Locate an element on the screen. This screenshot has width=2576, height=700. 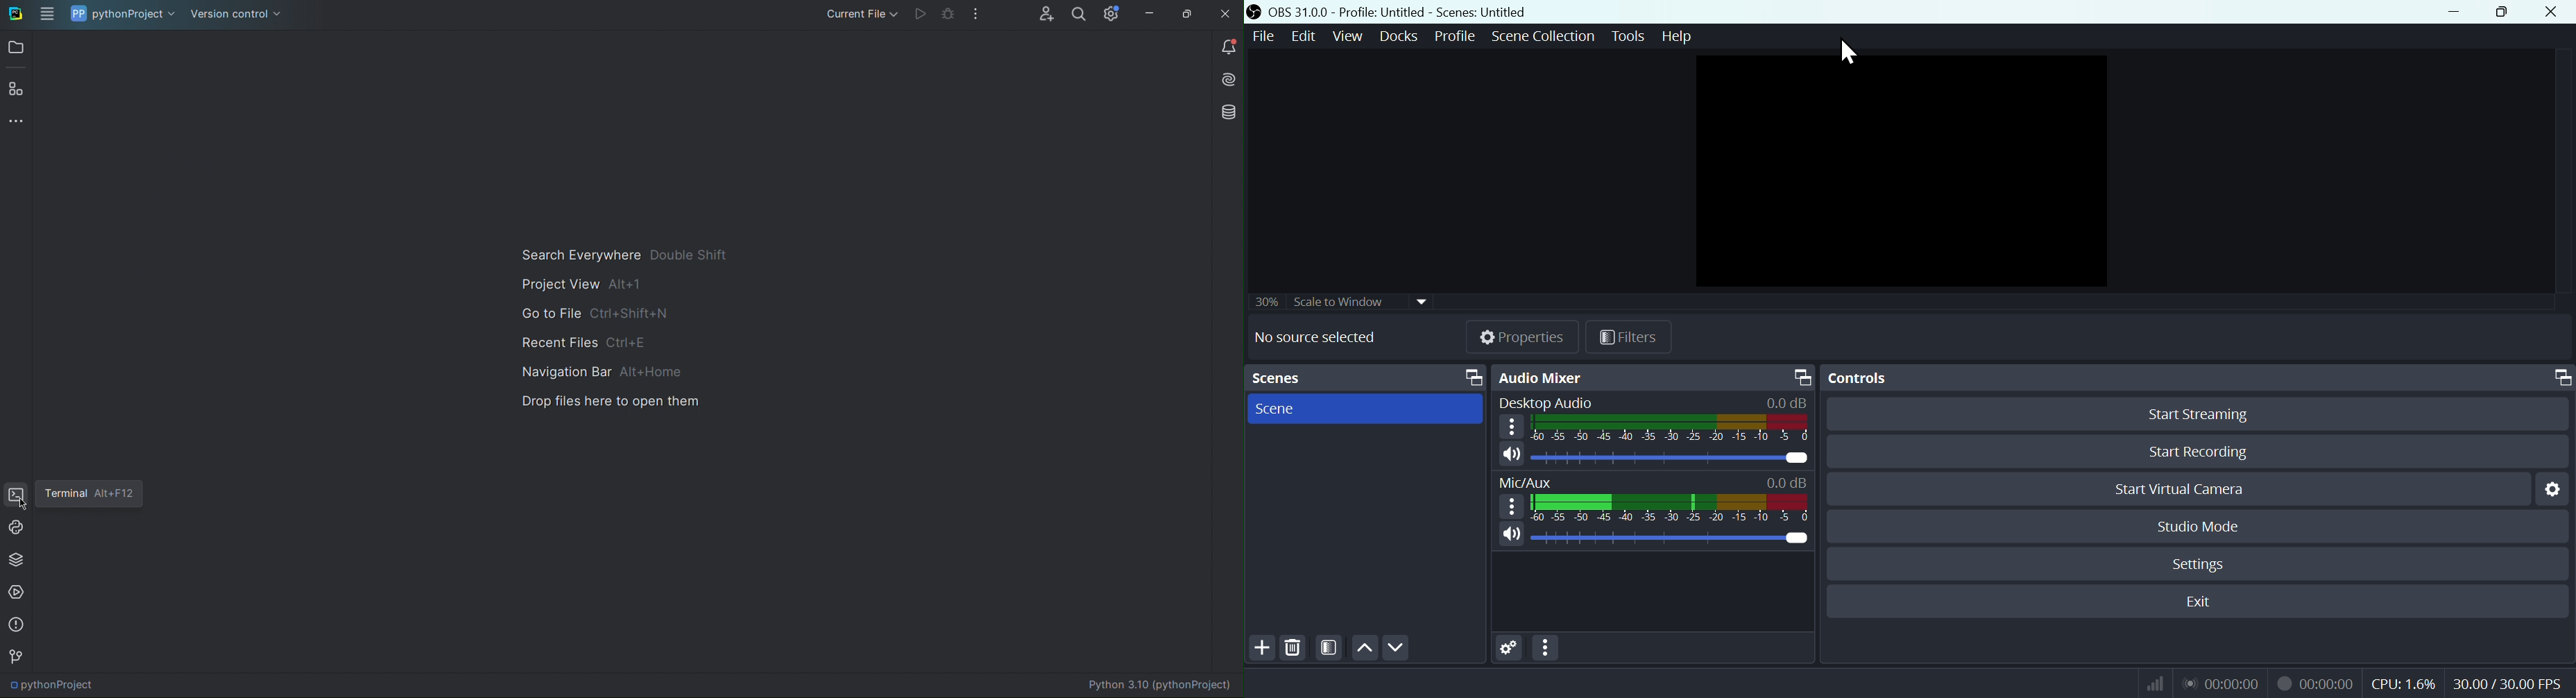
Close is located at coordinates (1225, 16).